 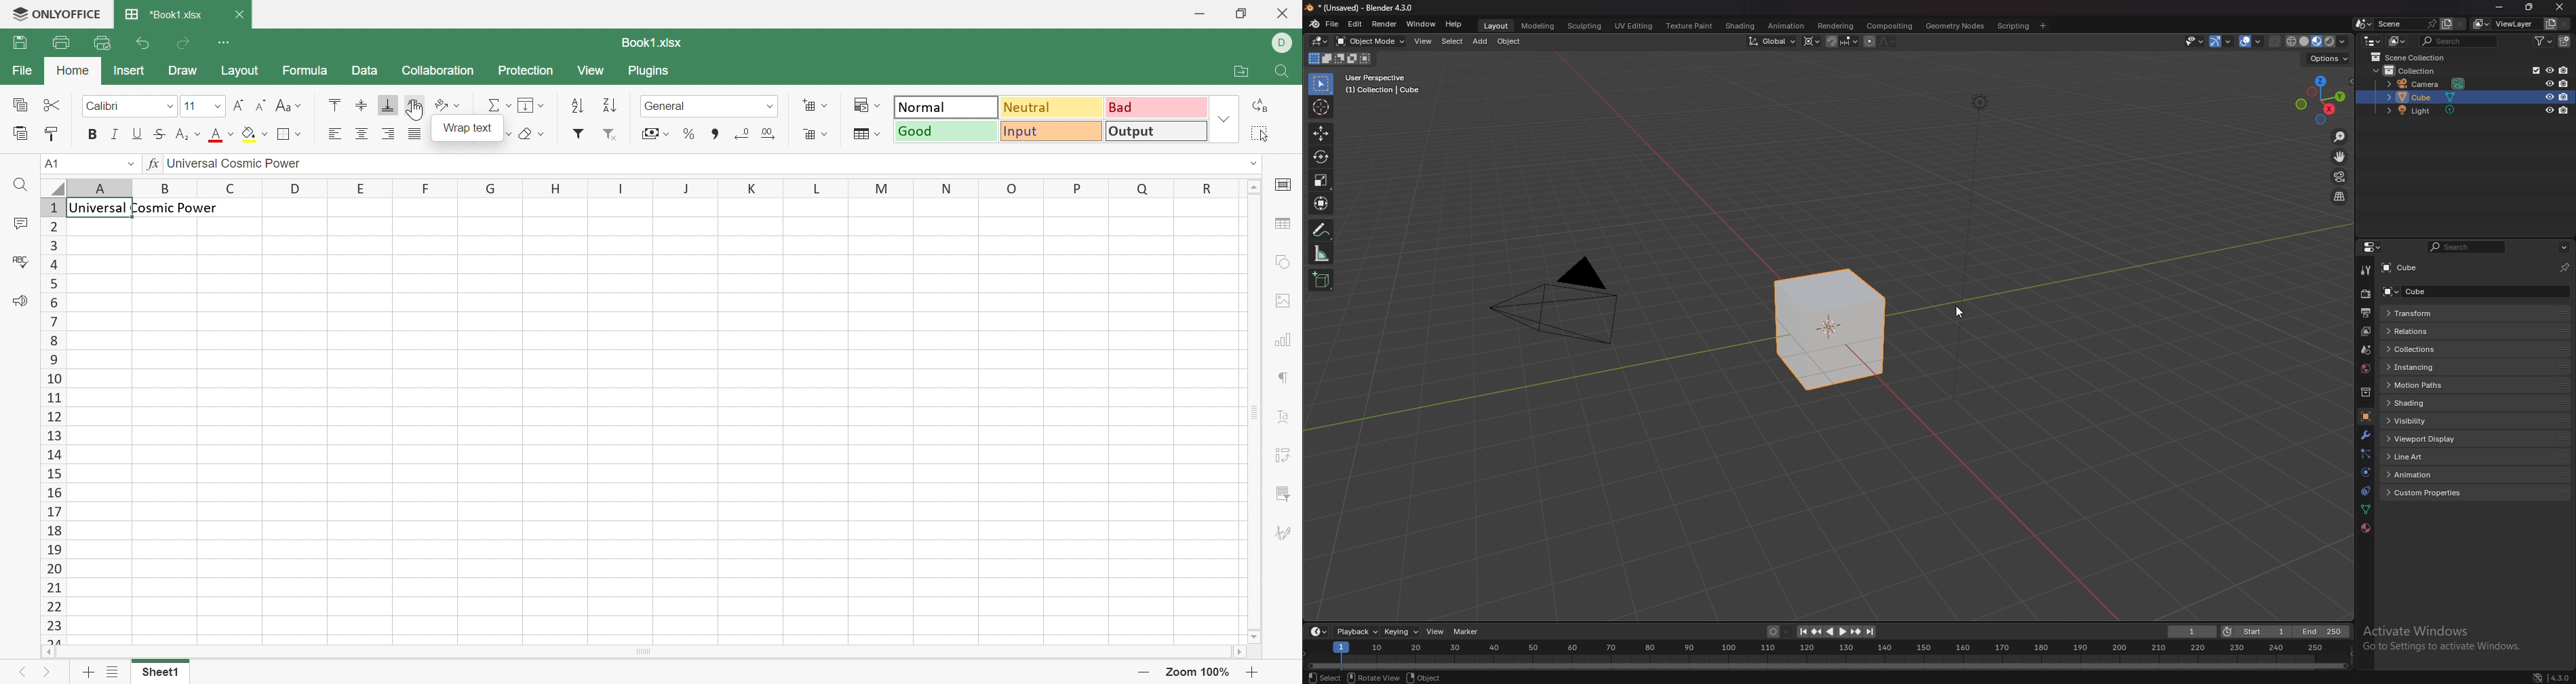 I want to click on Wrap Text, so click(x=470, y=131).